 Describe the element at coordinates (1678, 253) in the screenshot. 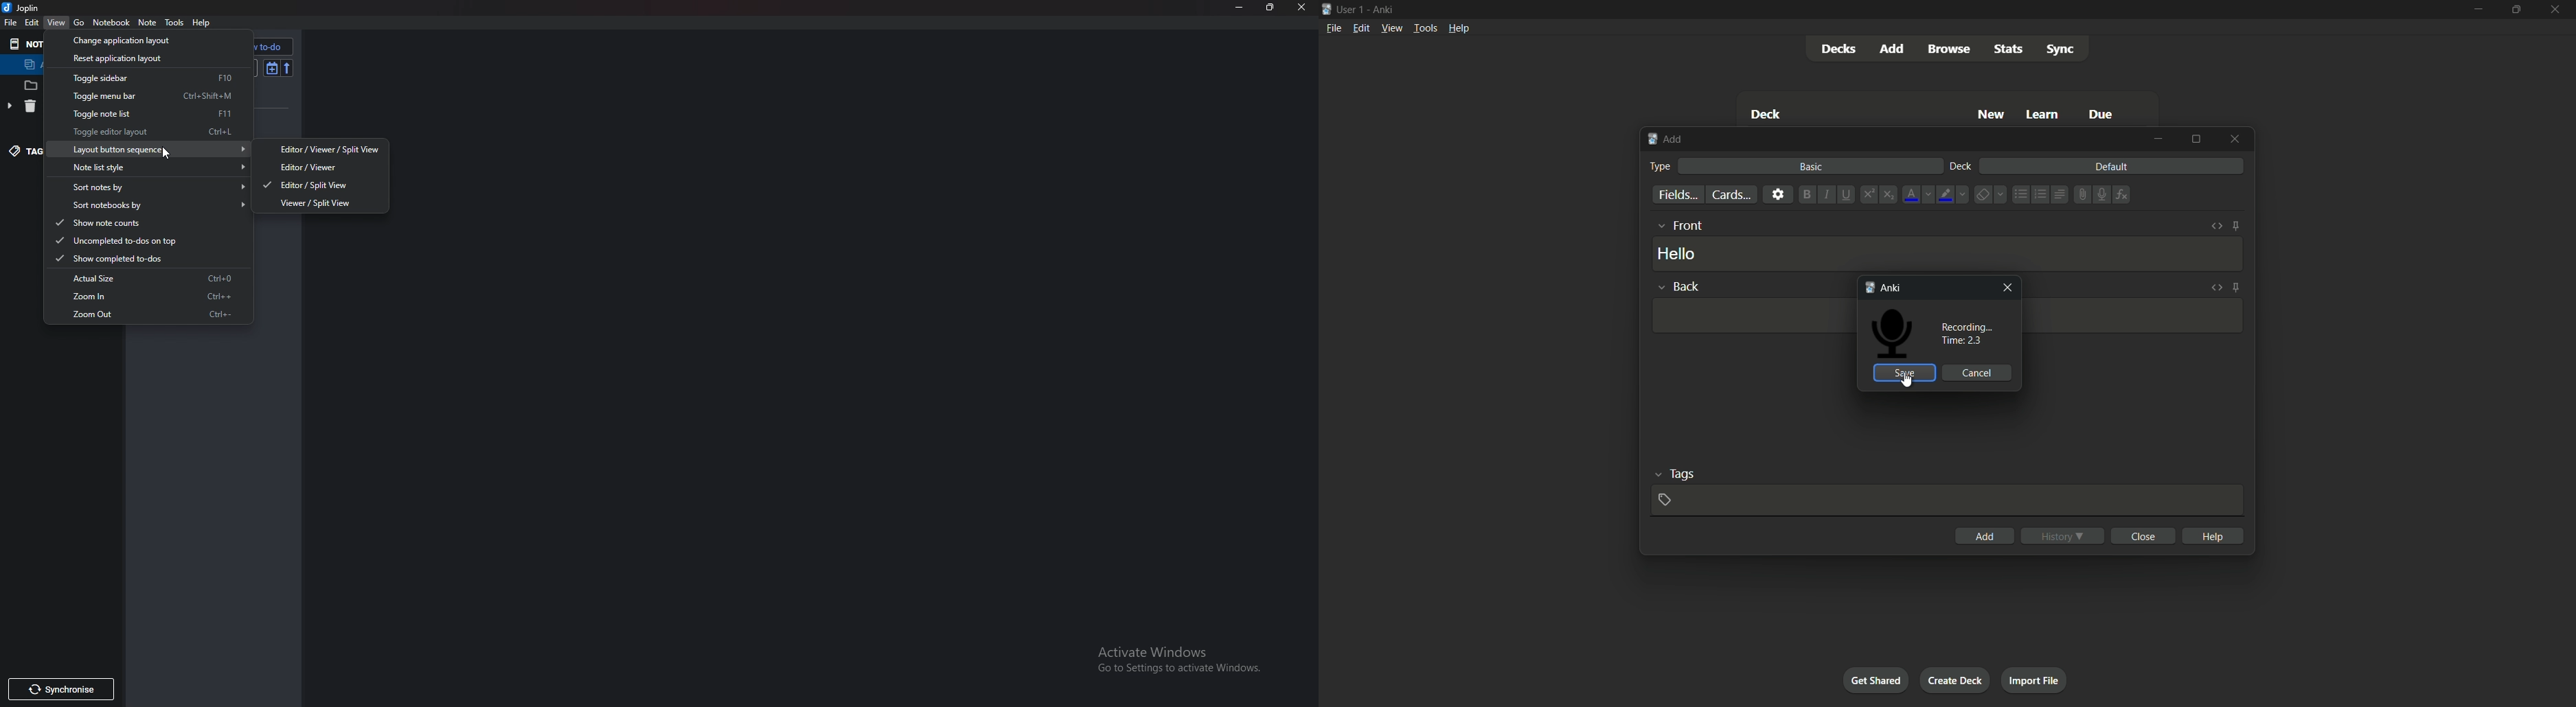

I see `hello` at that location.